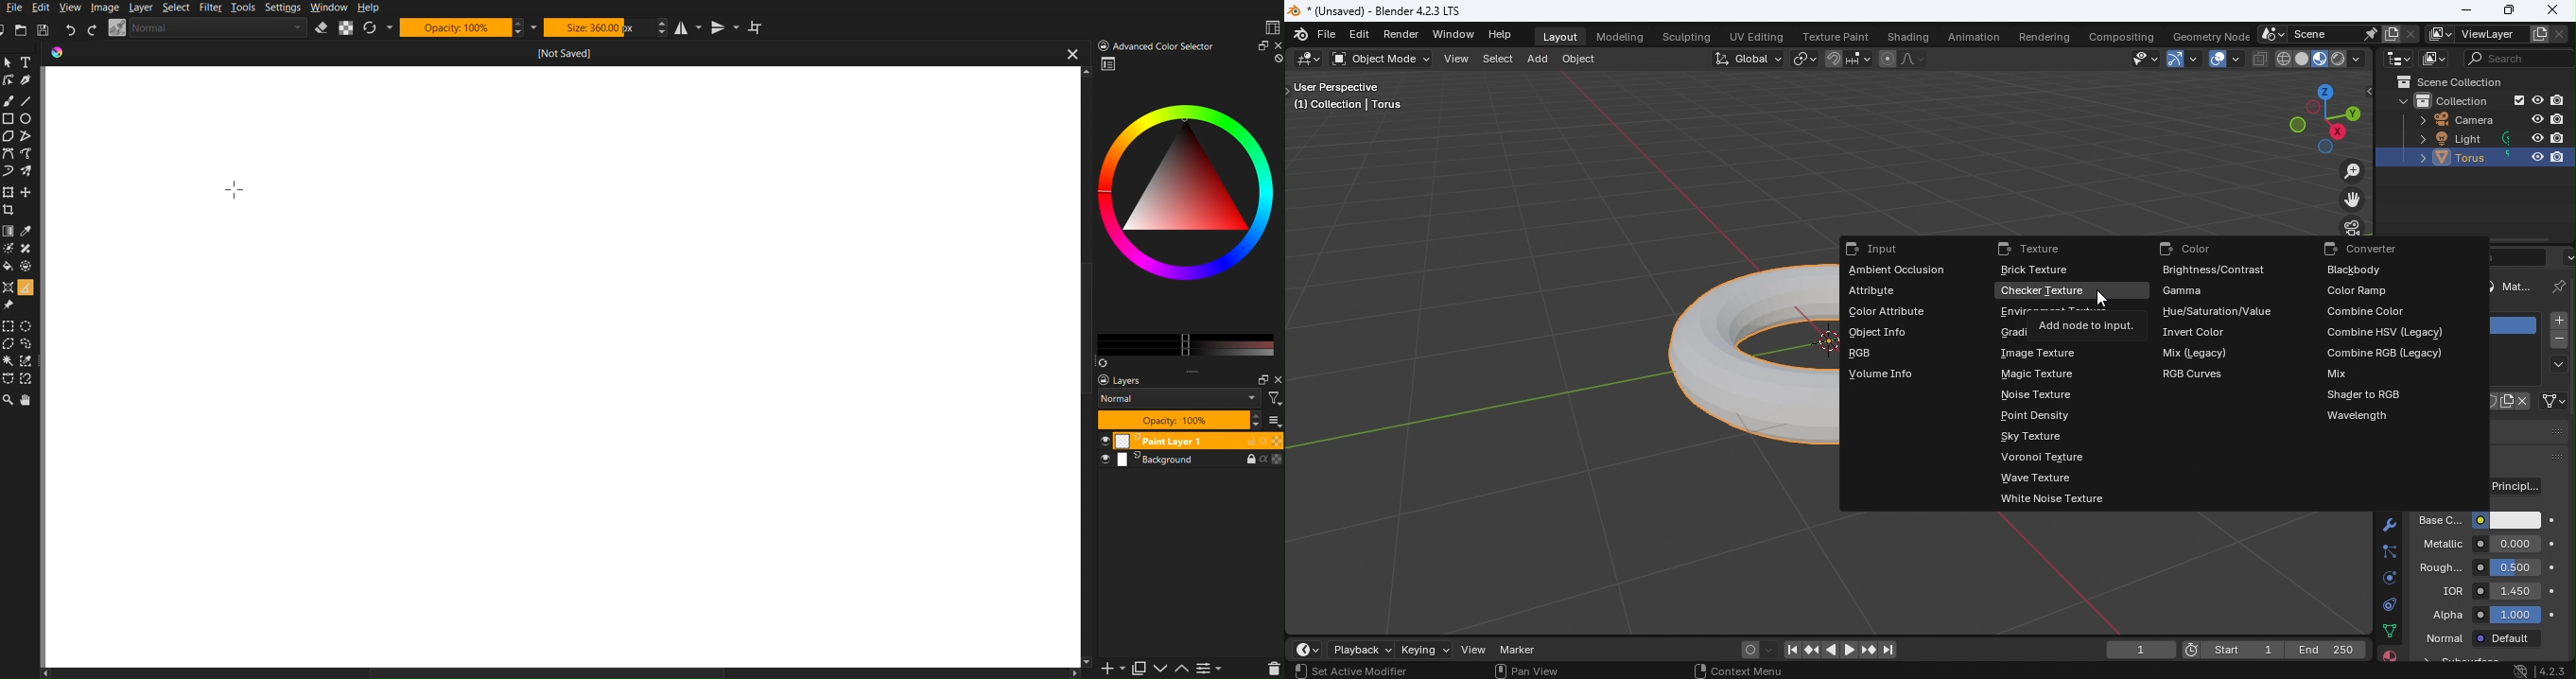  Describe the element at coordinates (1272, 668) in the screenshot. I see `Delete` at that location.